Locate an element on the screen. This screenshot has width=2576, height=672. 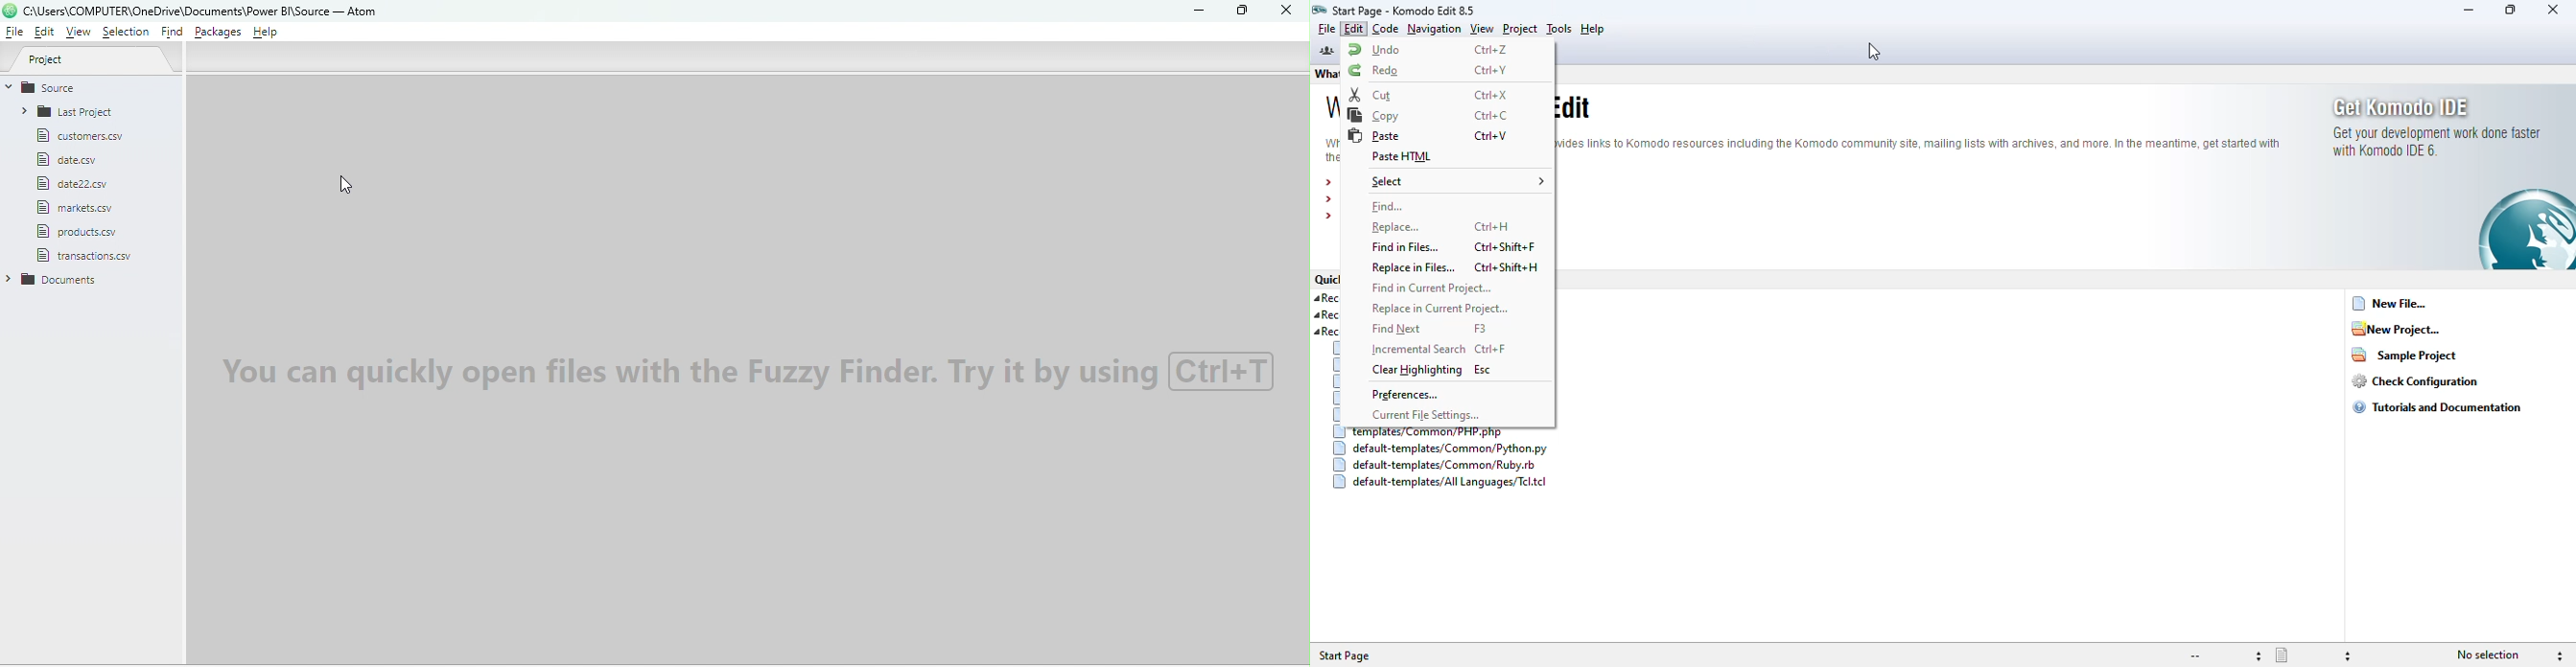
minimize is located at coordinates (2469, 10).